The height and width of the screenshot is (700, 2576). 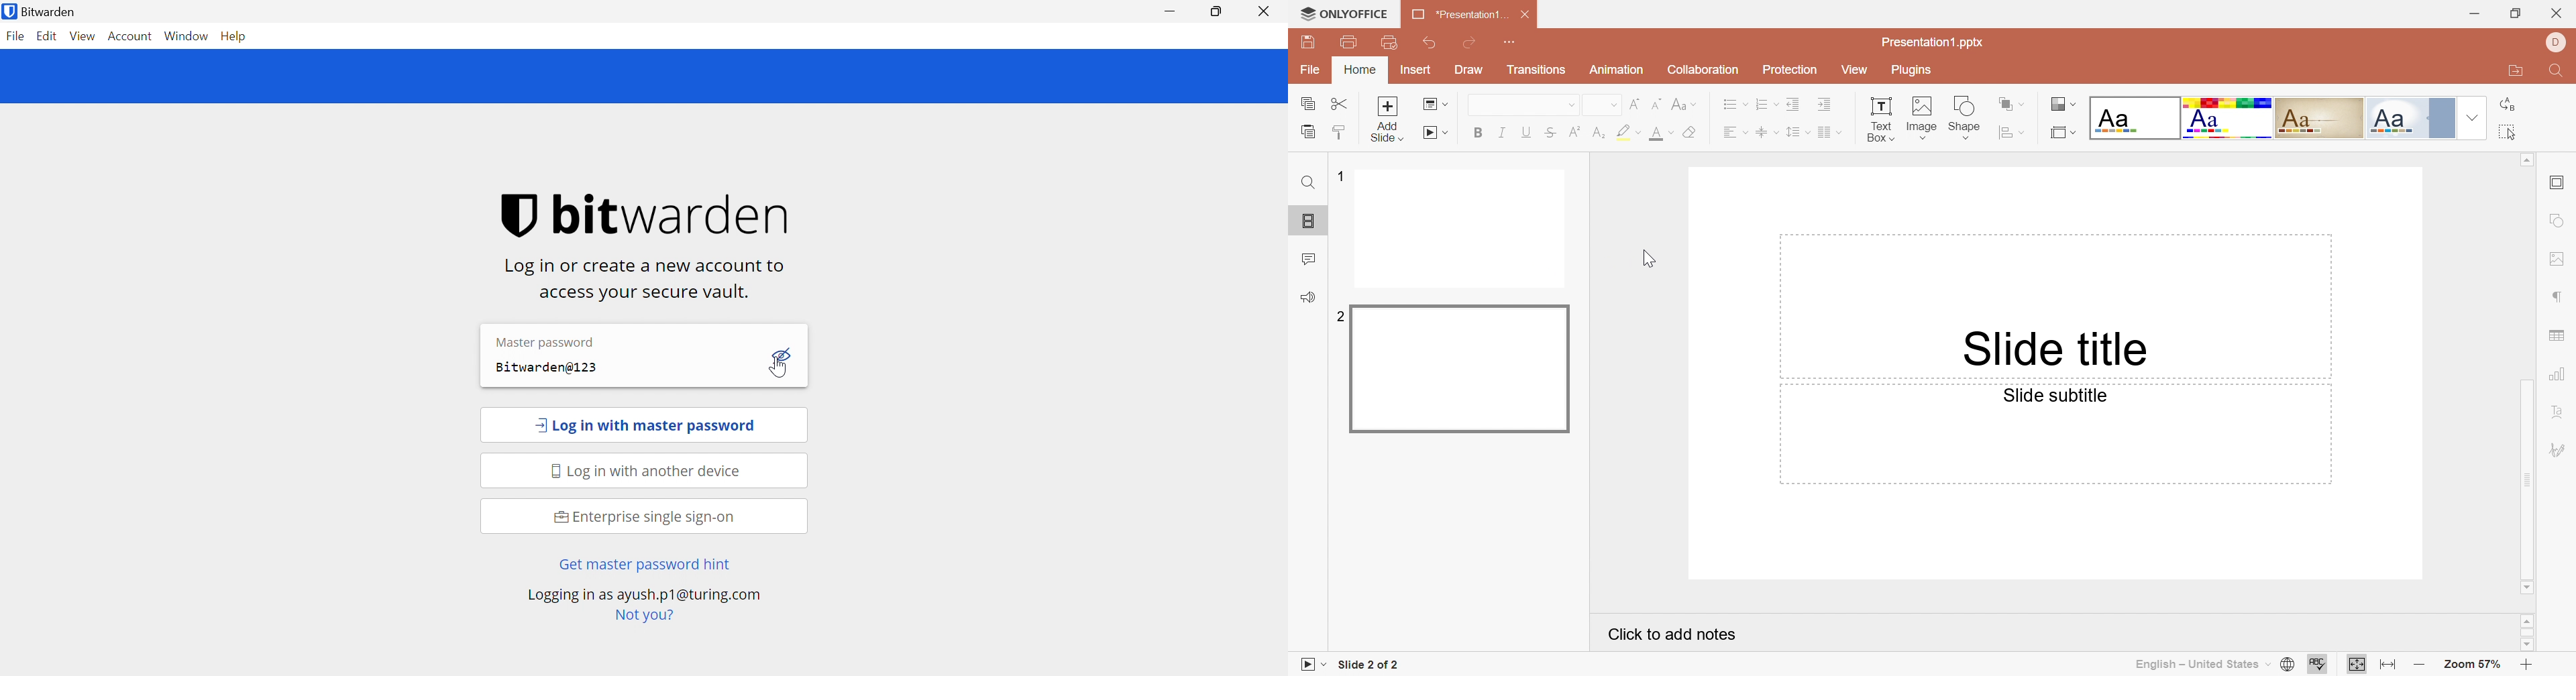 What do you see at coordinates (1310, 71) in the screenshot?
I see `File` at bounding box center [1310, 71].